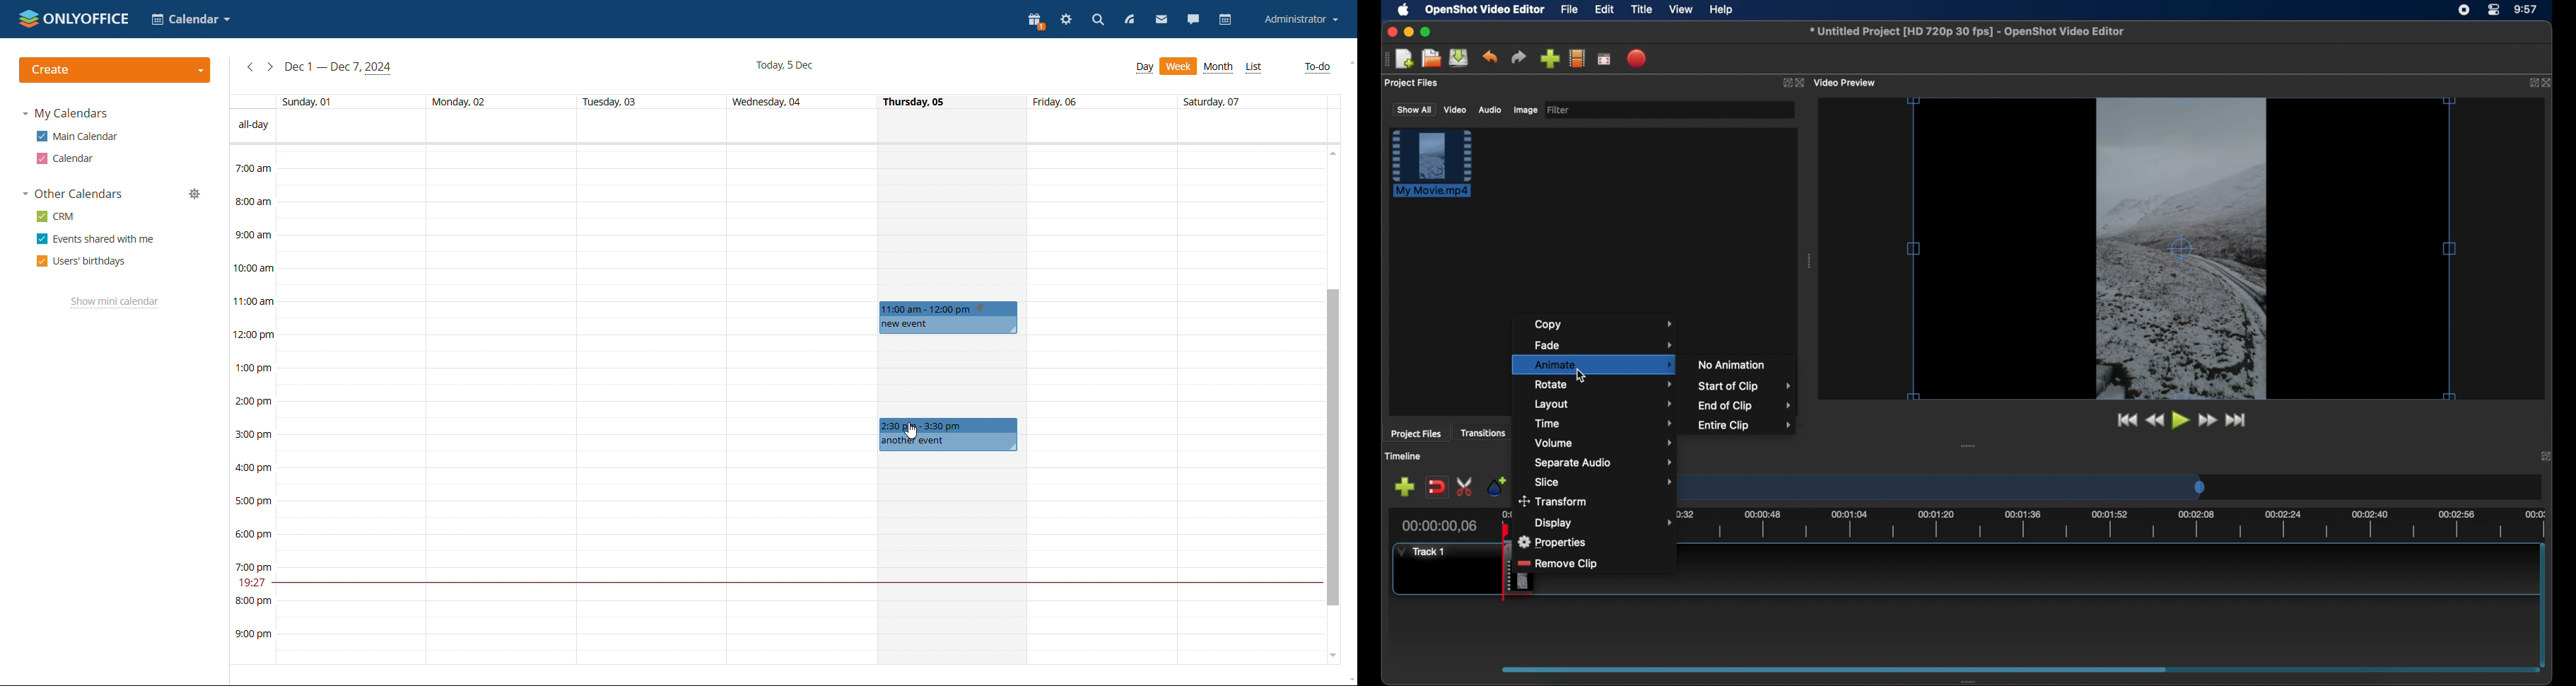 Image resolution: width=2576 pixels, height=700 pixels. Describe the element at coordinates (1570, 10) in the screenshot. I see `file` at that location.